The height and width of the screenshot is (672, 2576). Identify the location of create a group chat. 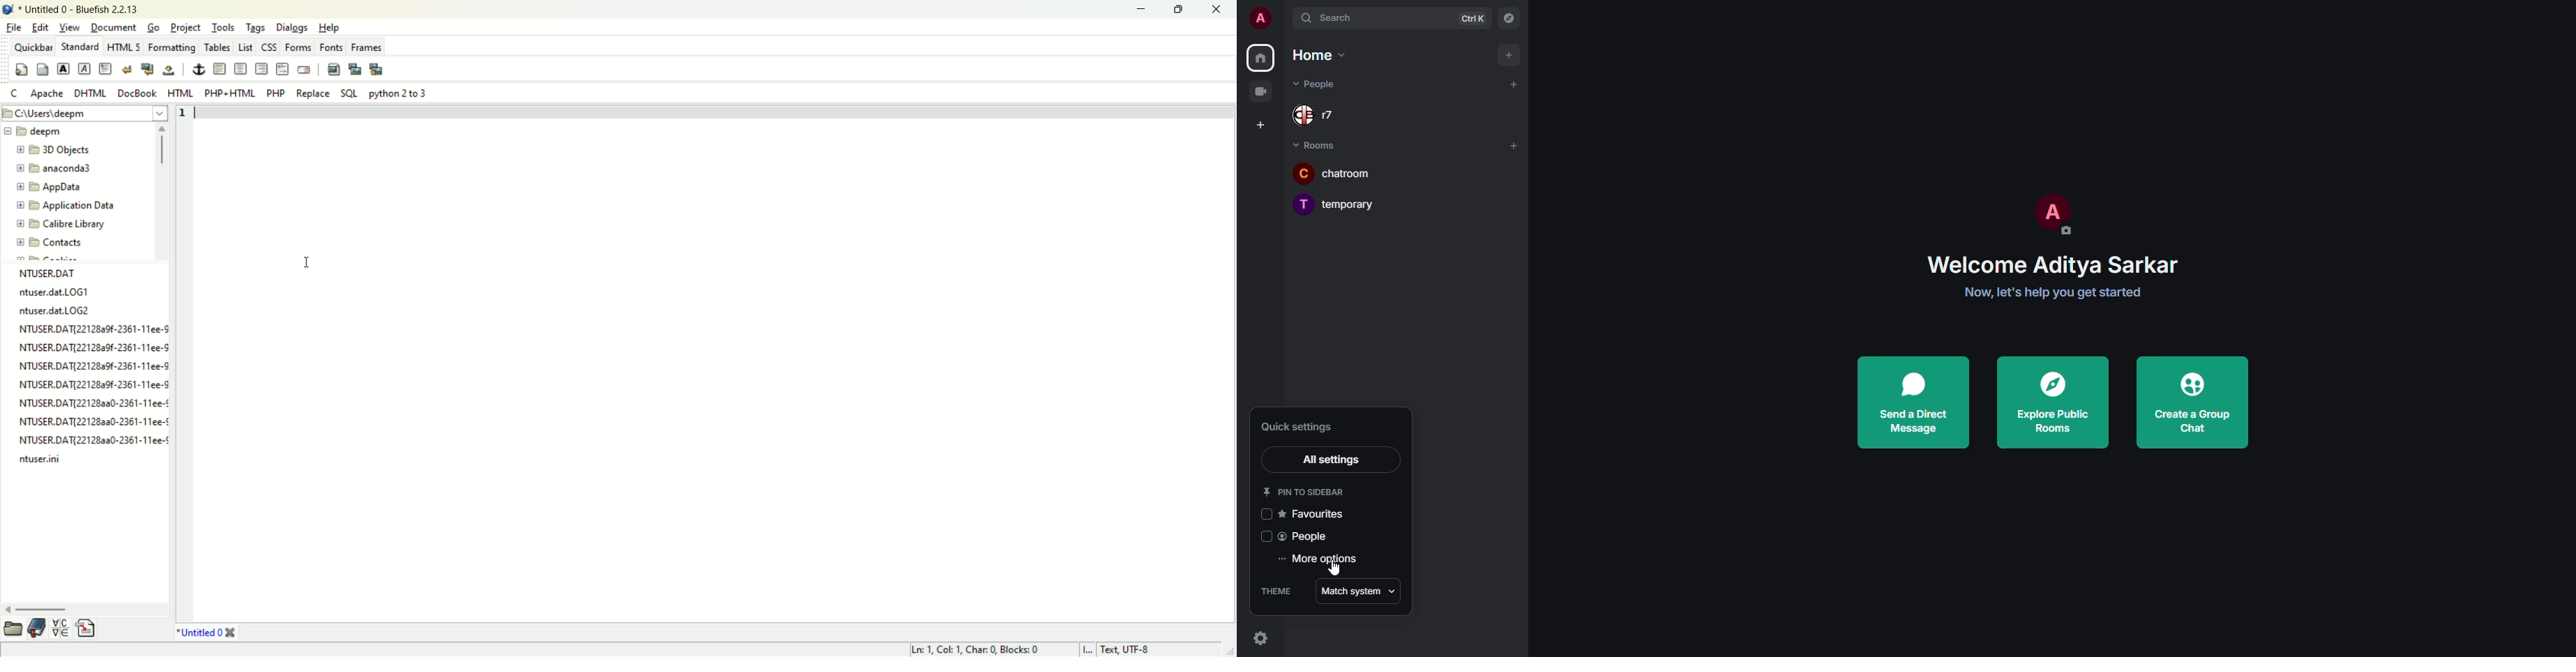
(2197, 406).